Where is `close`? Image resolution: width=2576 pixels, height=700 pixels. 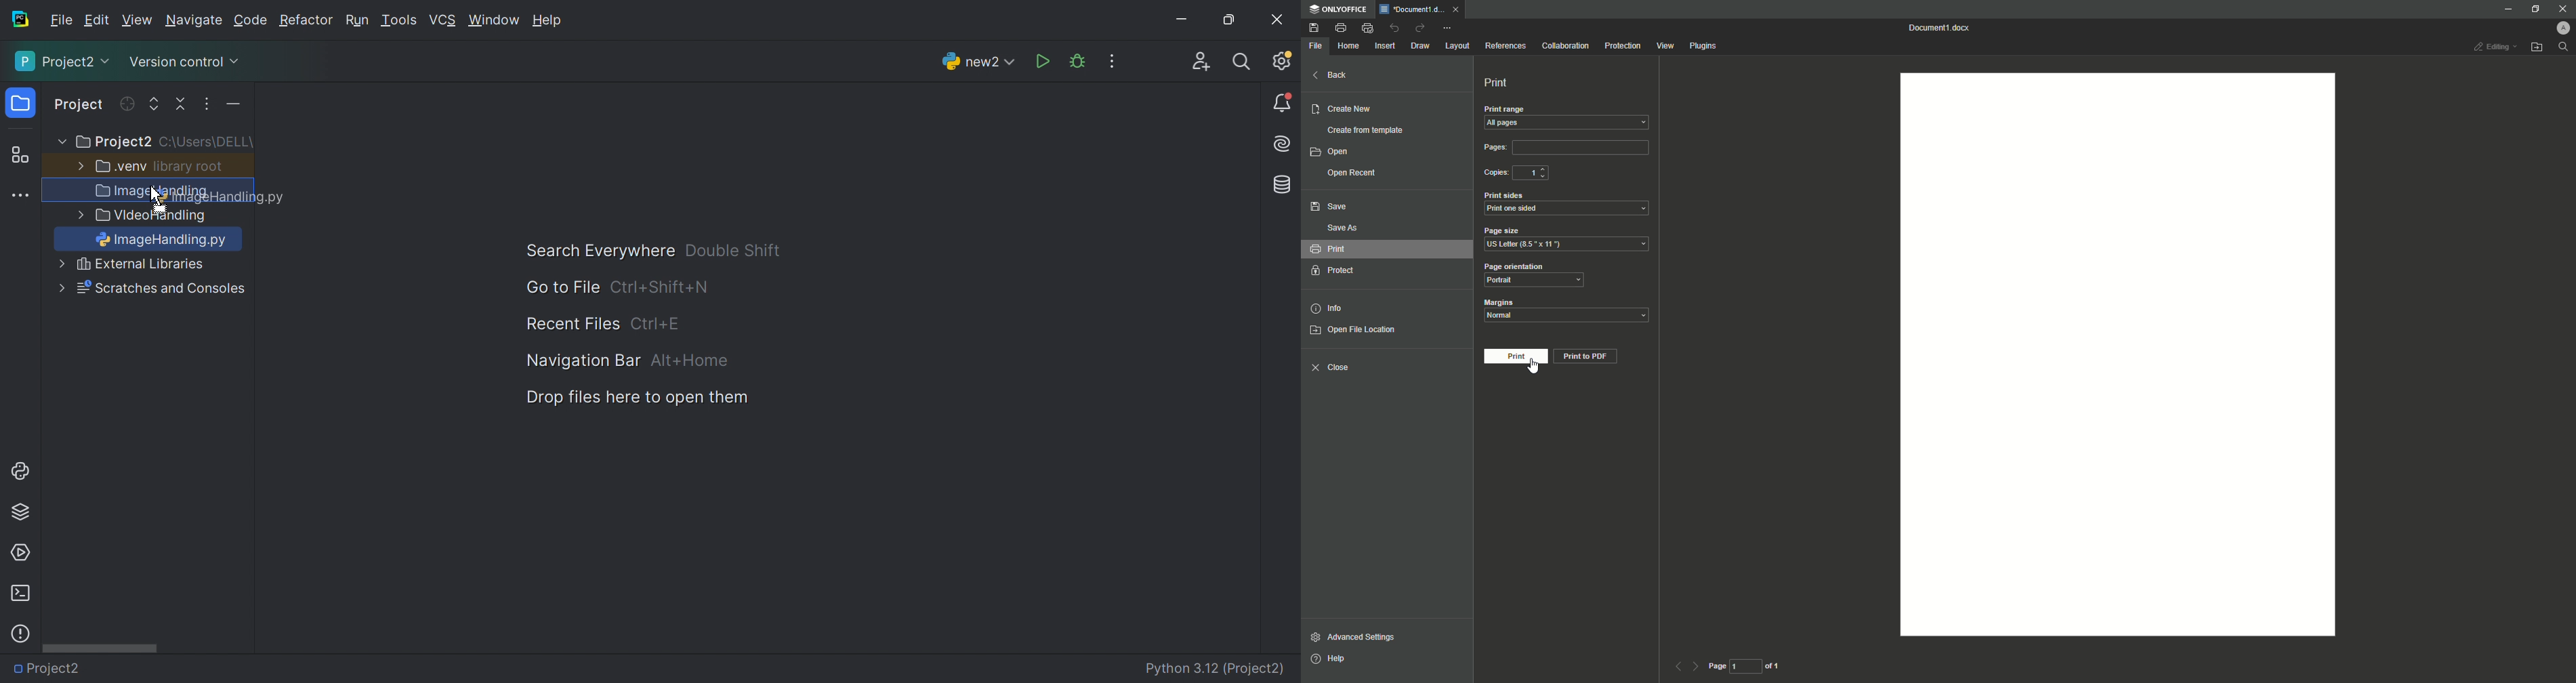
close is located at coordinates (1454, 9).